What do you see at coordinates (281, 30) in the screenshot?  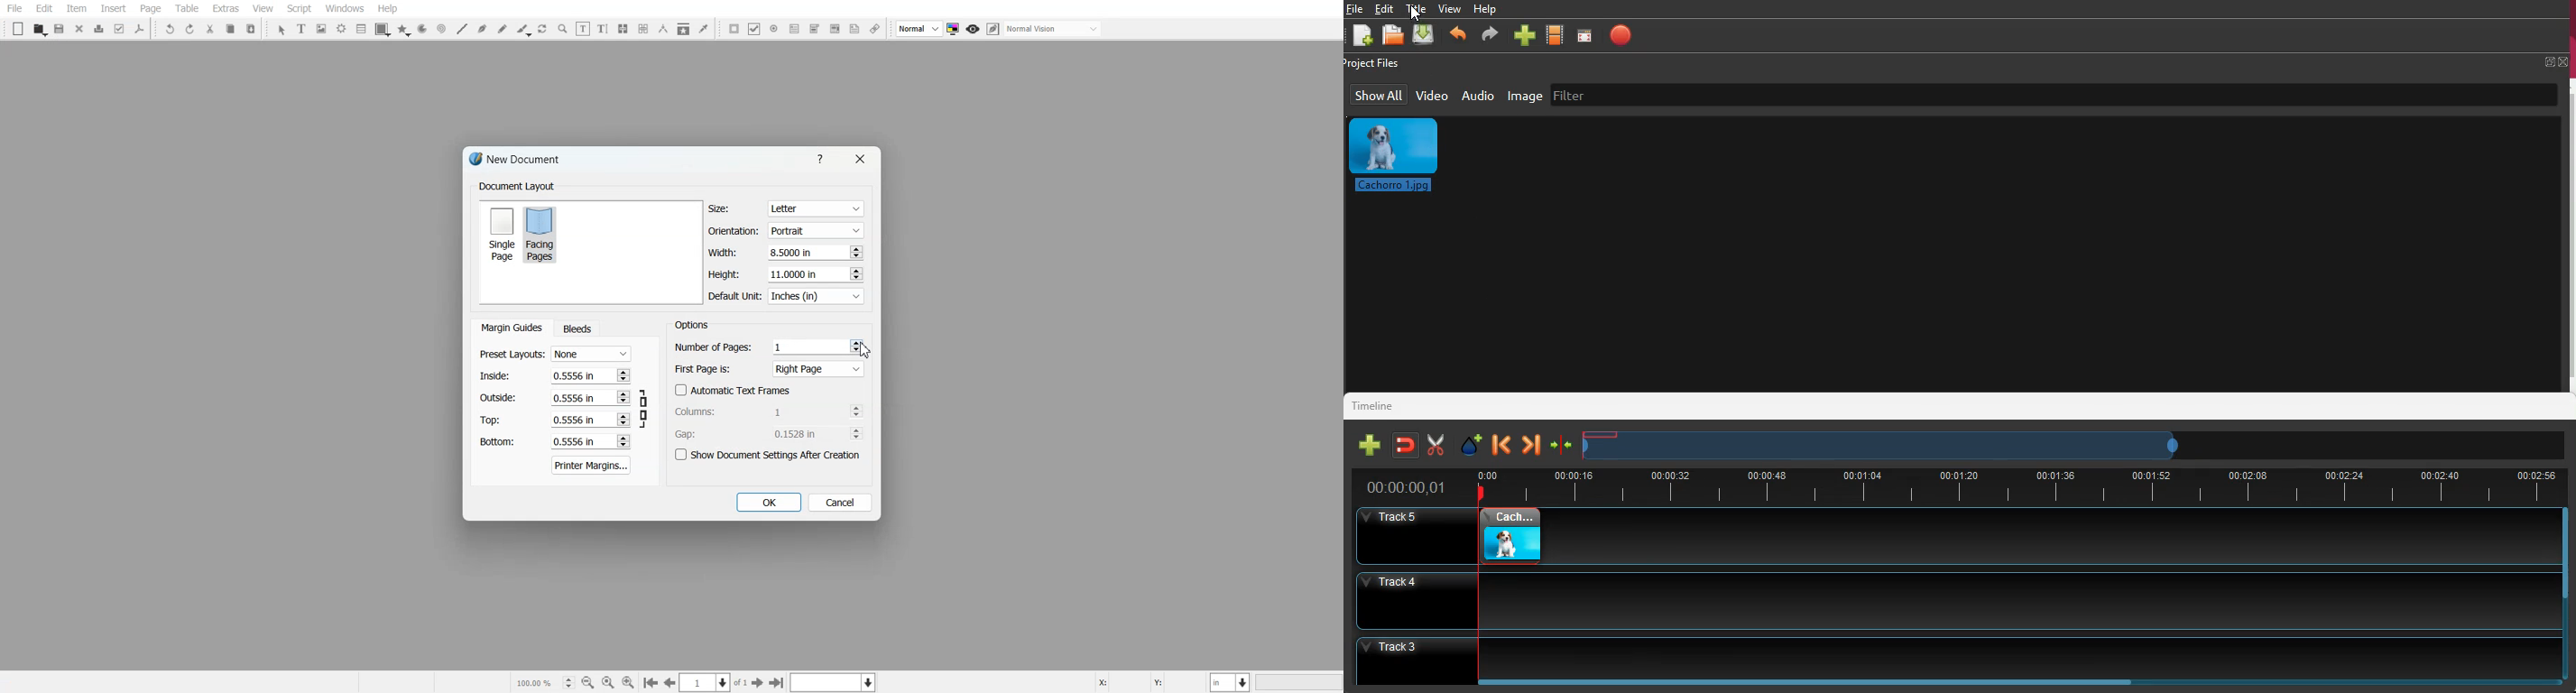 I see `Select Item` at bounding box center [281, 30].